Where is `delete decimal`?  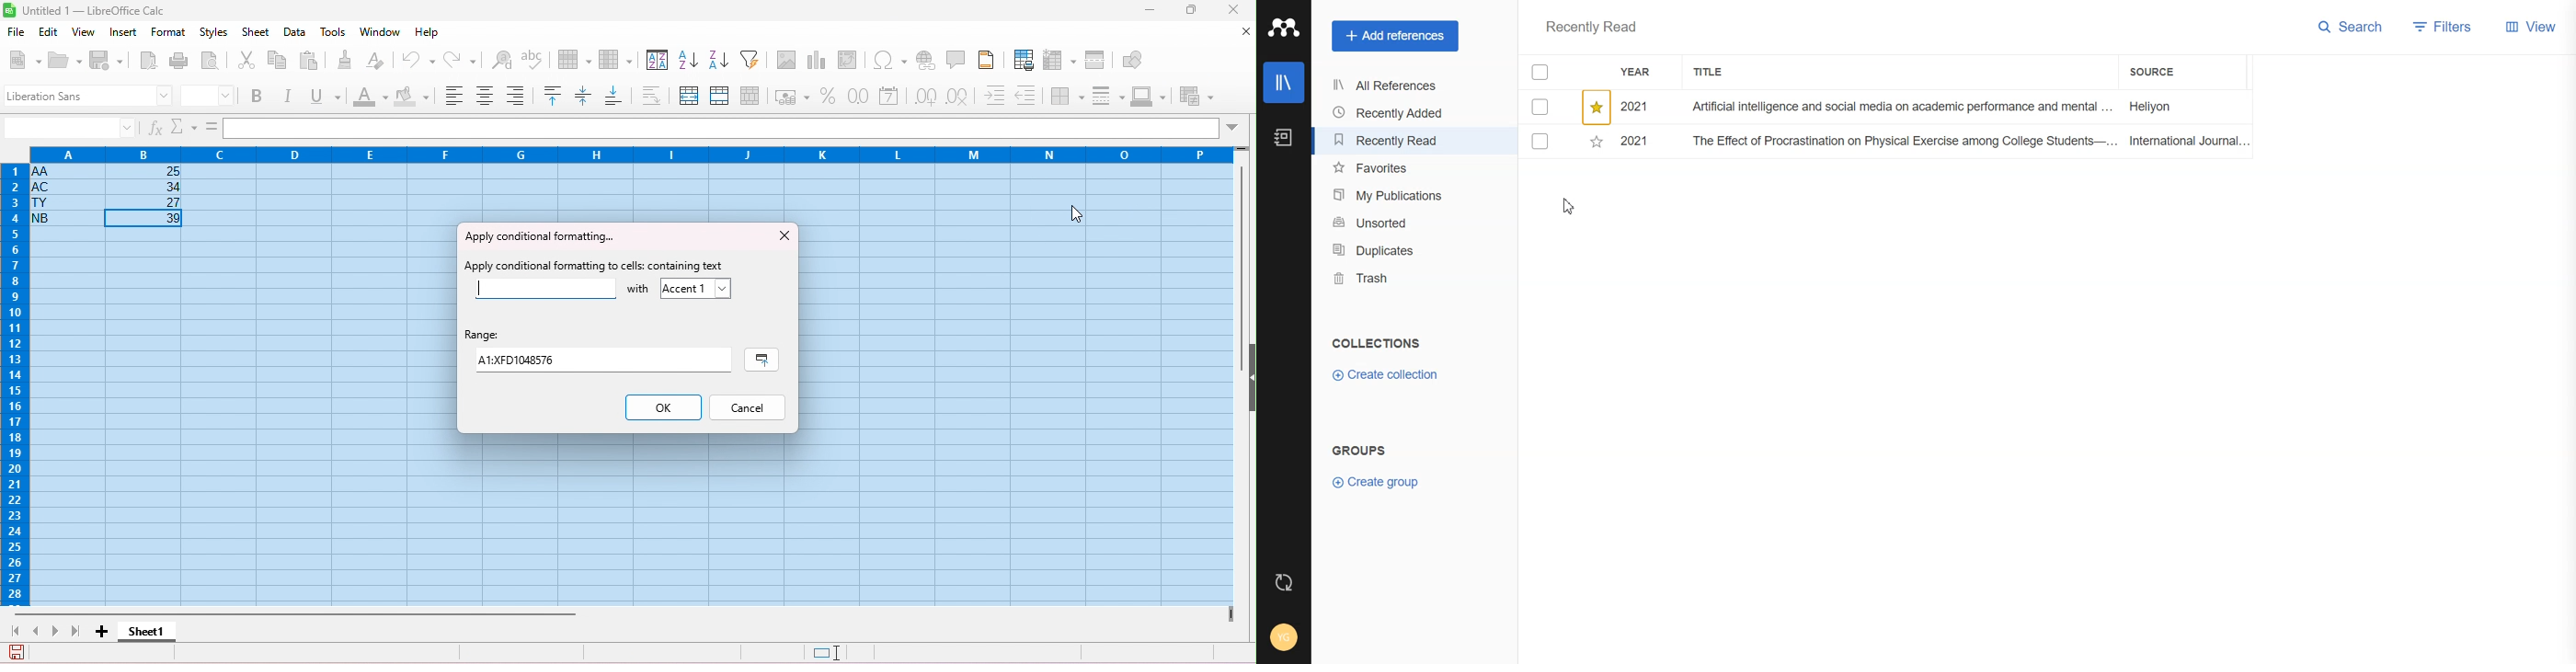
delete decimal is located at coordinates (958, 97).